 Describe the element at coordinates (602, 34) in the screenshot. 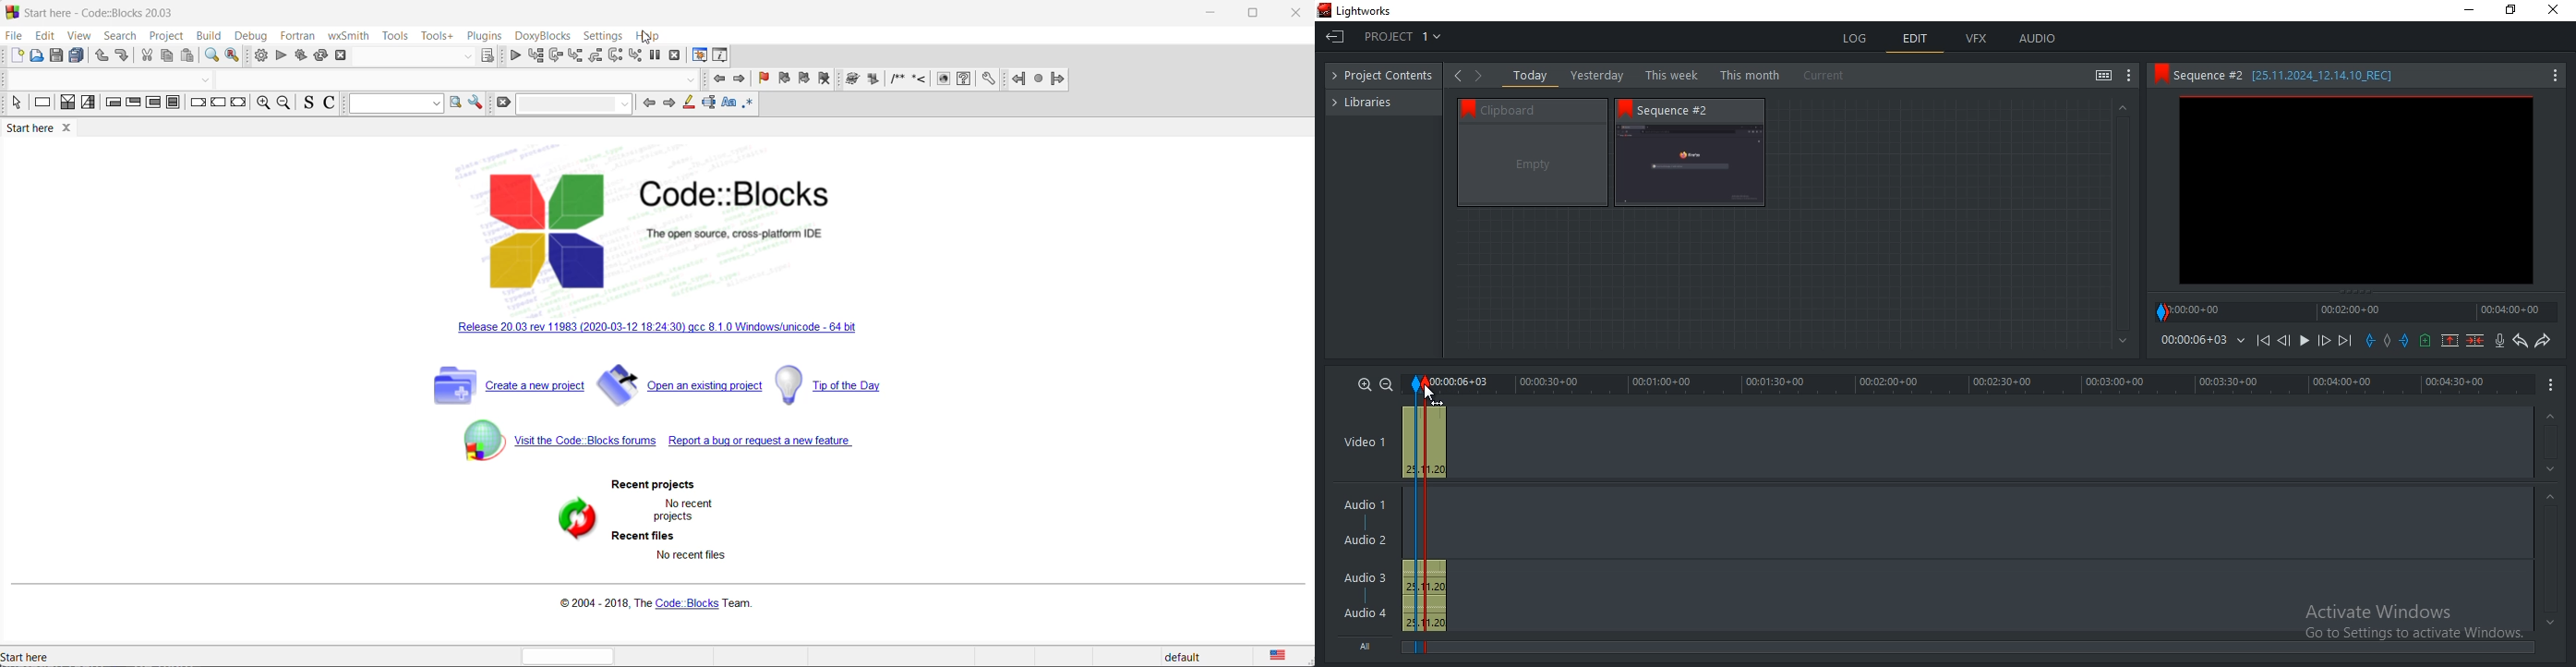

I see `settings` at that location.